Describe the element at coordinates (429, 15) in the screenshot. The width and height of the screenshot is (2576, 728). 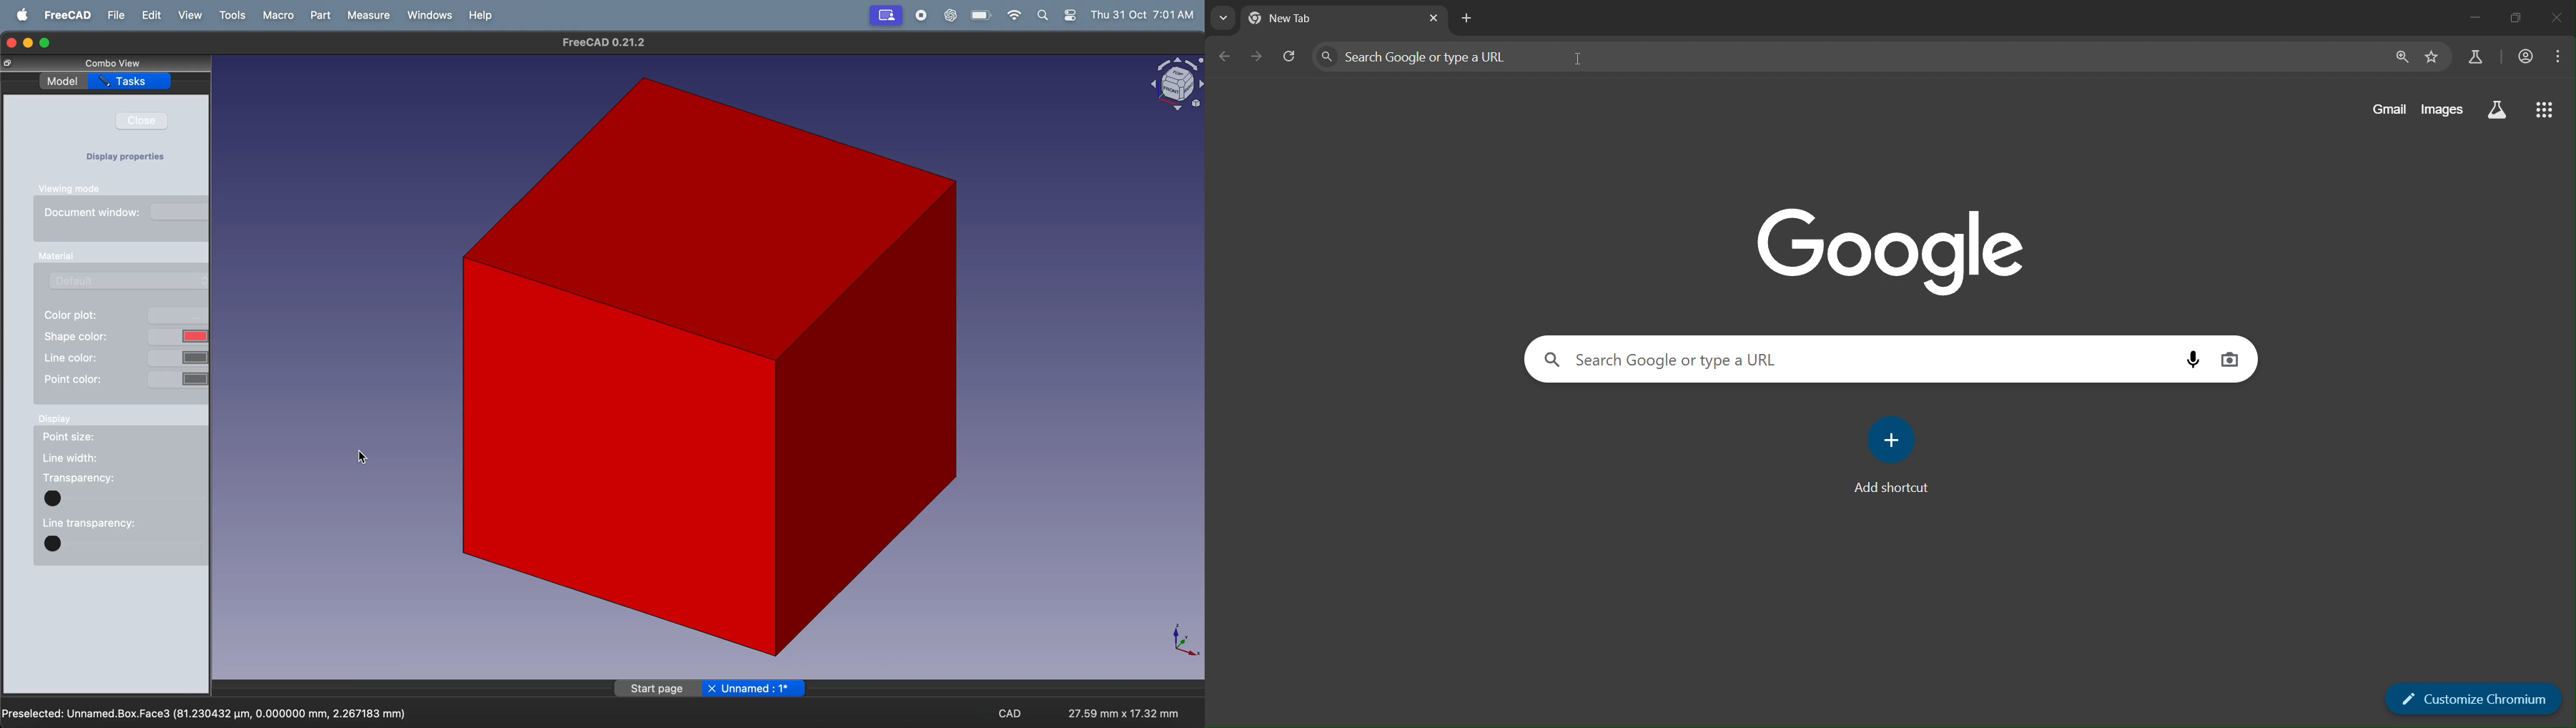
I see `windows` at that location.